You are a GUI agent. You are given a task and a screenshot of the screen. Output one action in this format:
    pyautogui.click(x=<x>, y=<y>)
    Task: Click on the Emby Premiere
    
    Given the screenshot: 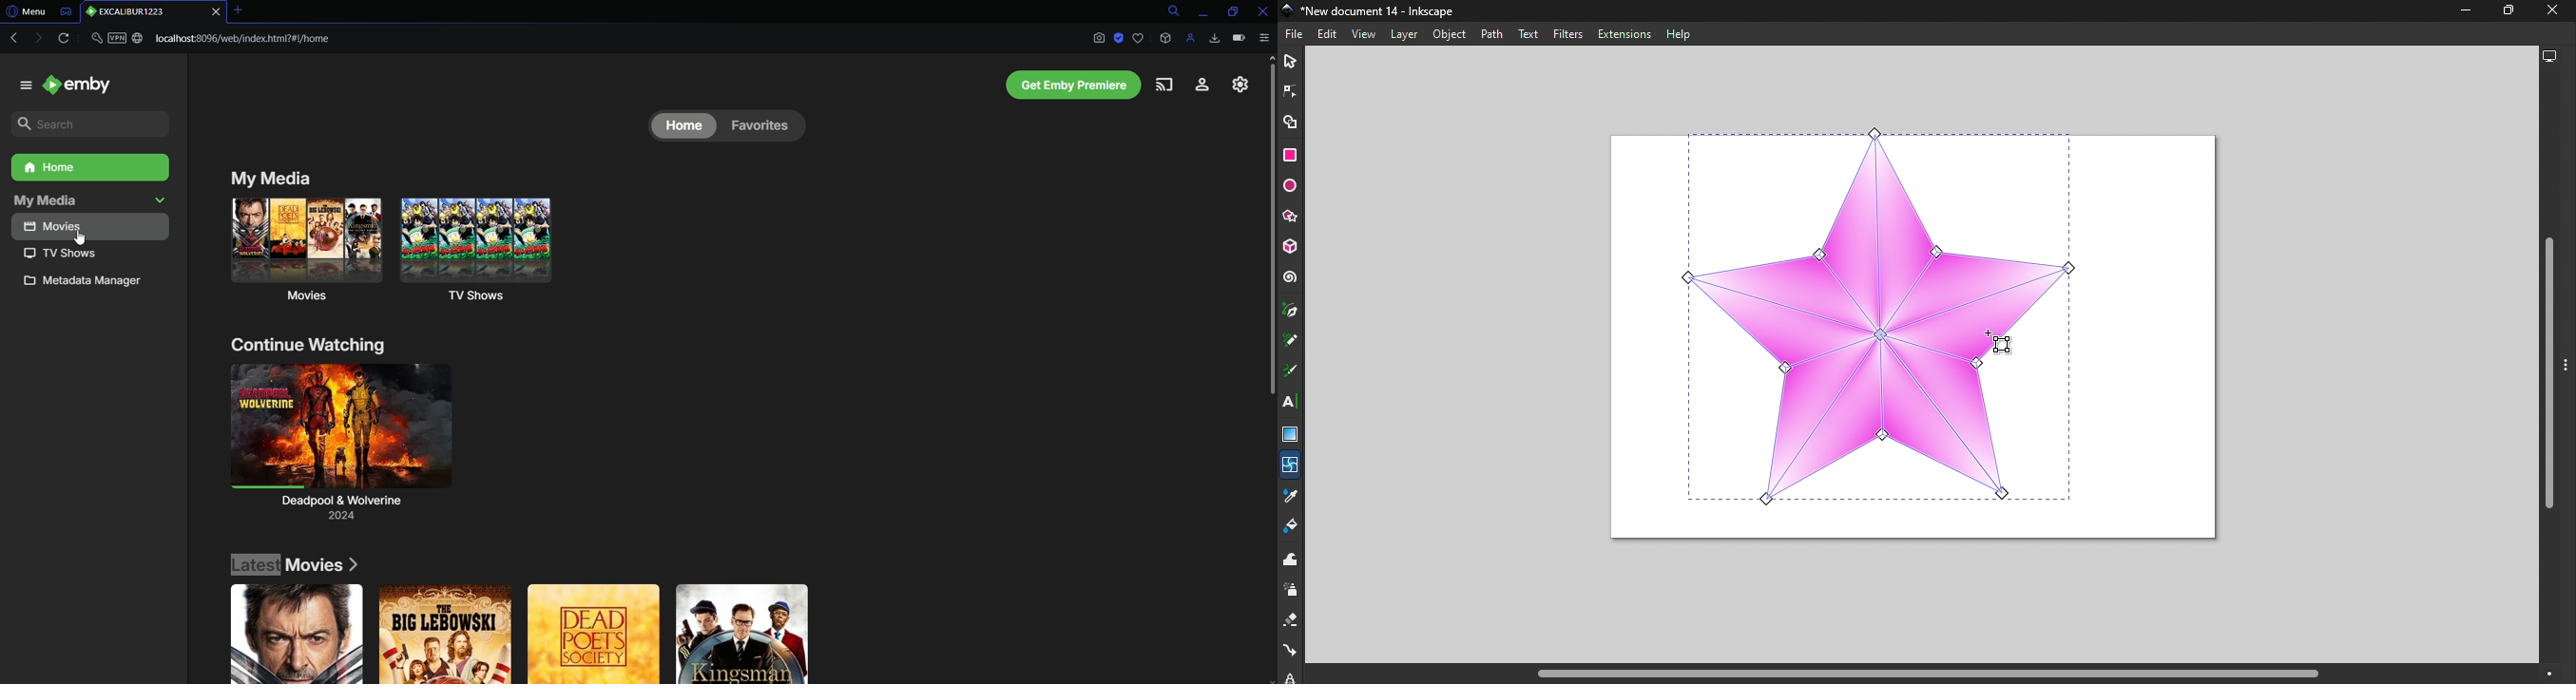 What is the action you would take?
    pyautogui.click(x=1066, y=83)
    